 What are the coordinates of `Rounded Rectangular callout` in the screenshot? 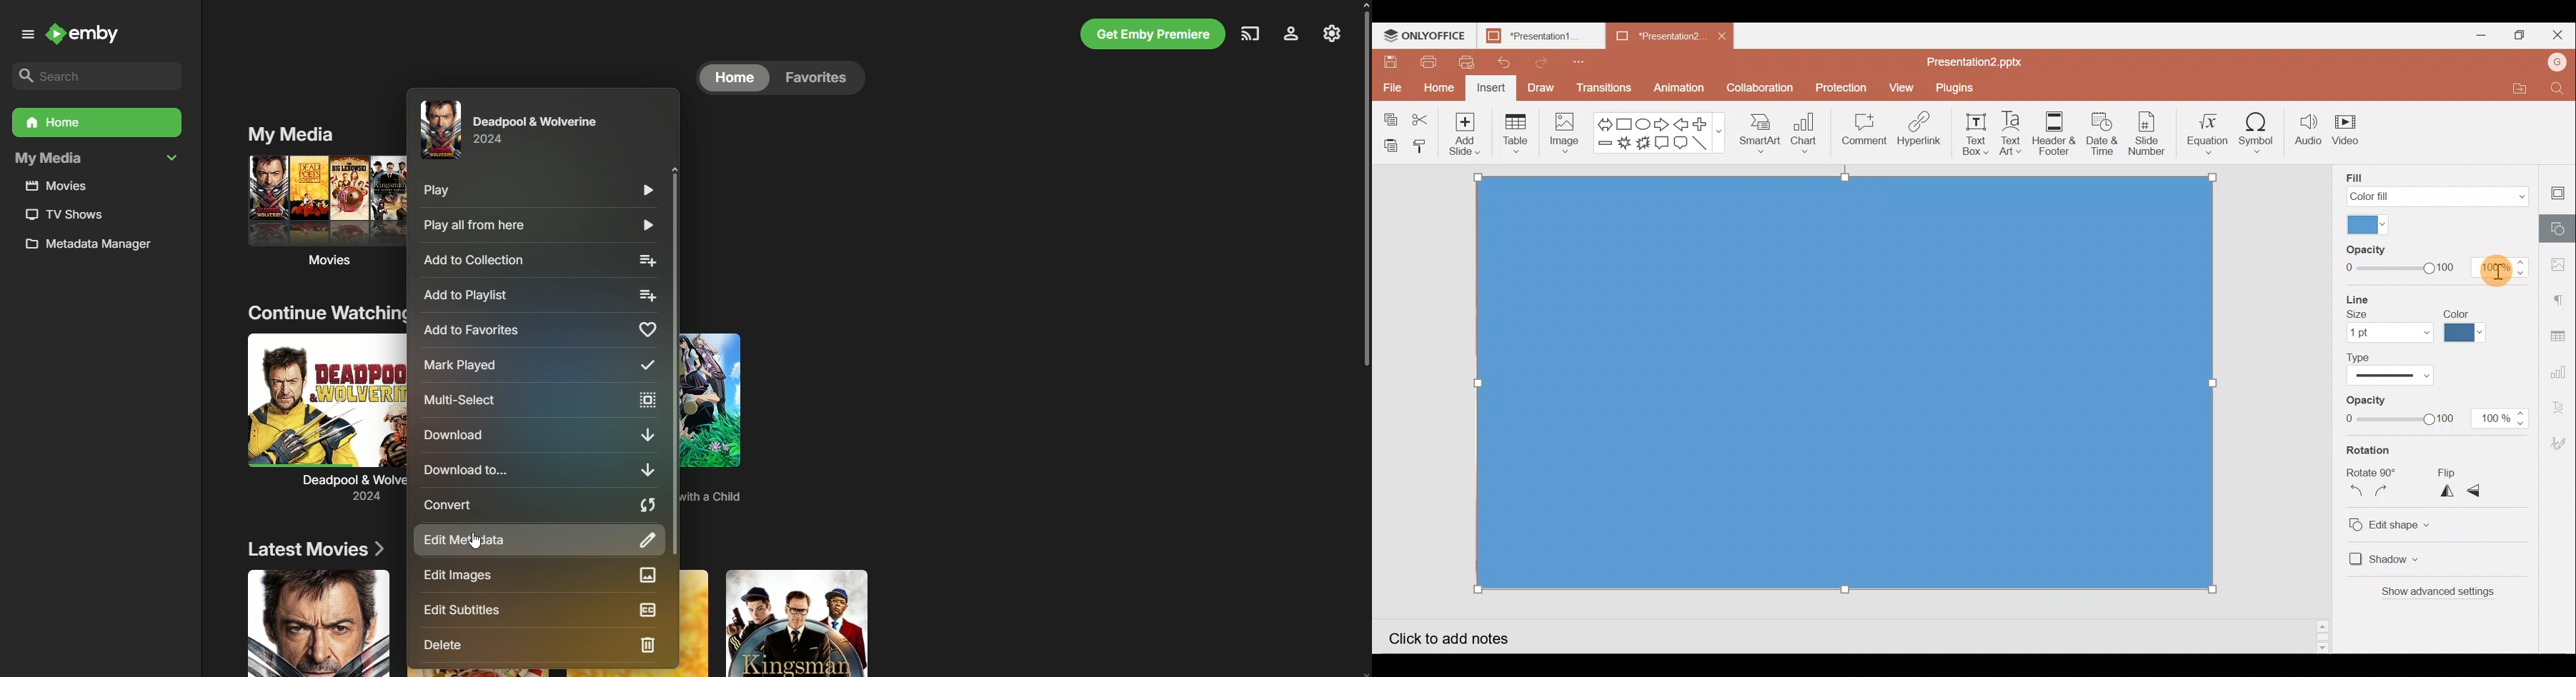 It's located at (1682, 144).